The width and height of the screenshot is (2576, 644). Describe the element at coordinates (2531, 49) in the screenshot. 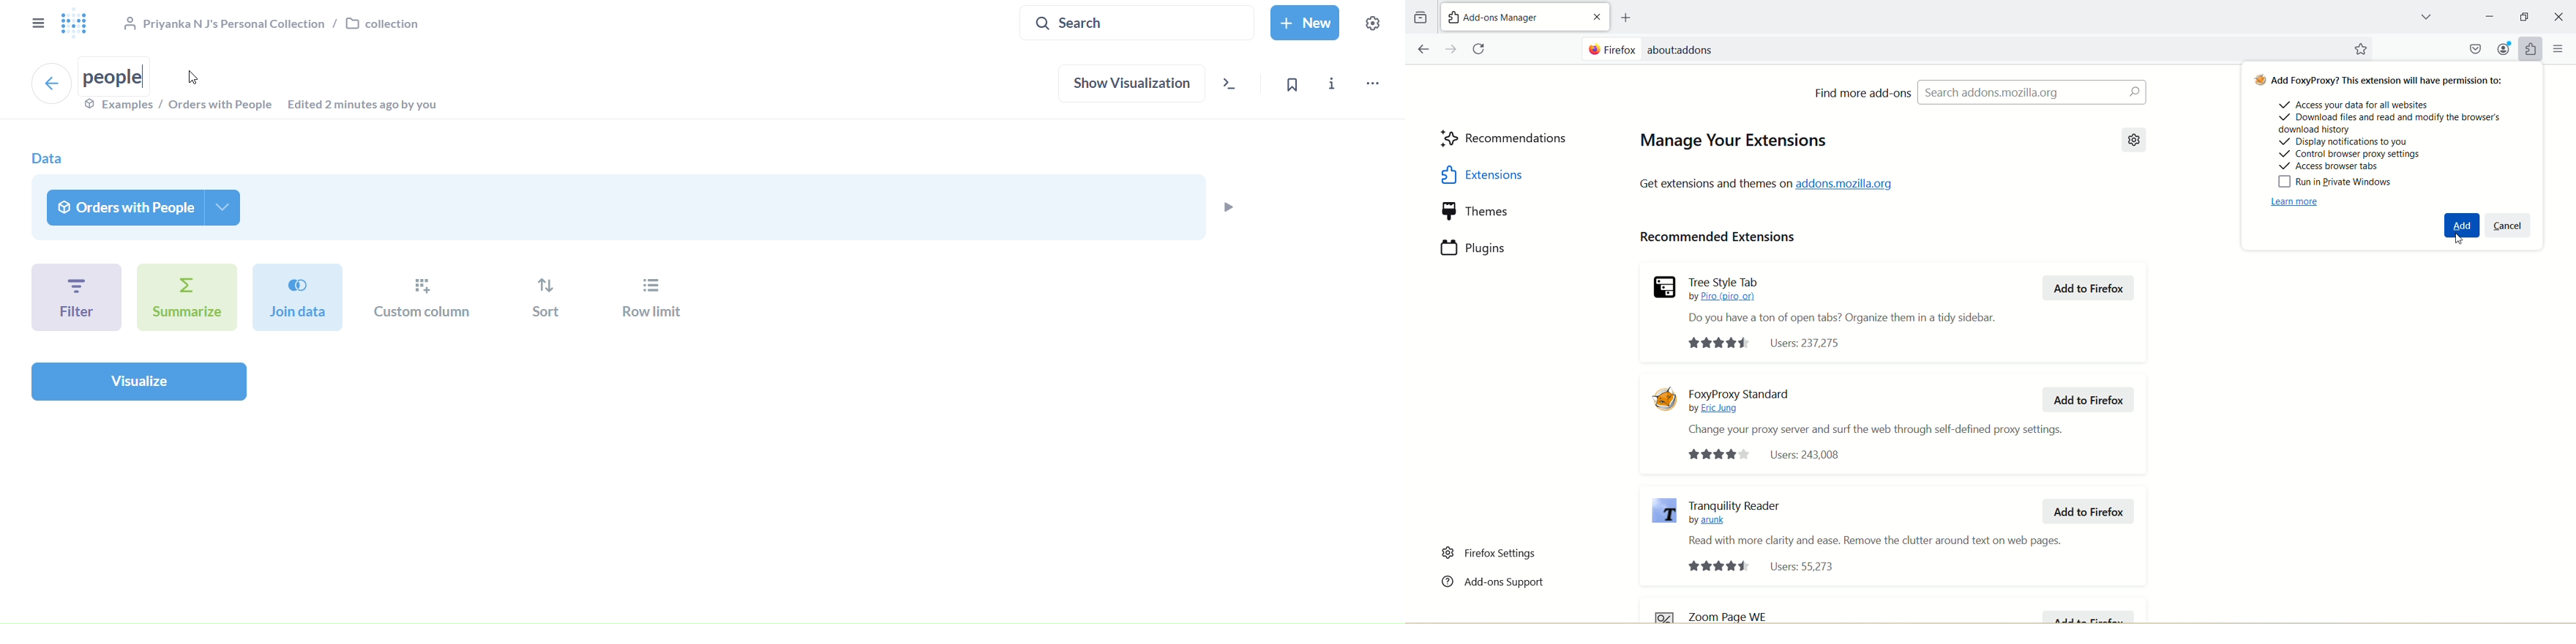

I see `Widget` at that location.